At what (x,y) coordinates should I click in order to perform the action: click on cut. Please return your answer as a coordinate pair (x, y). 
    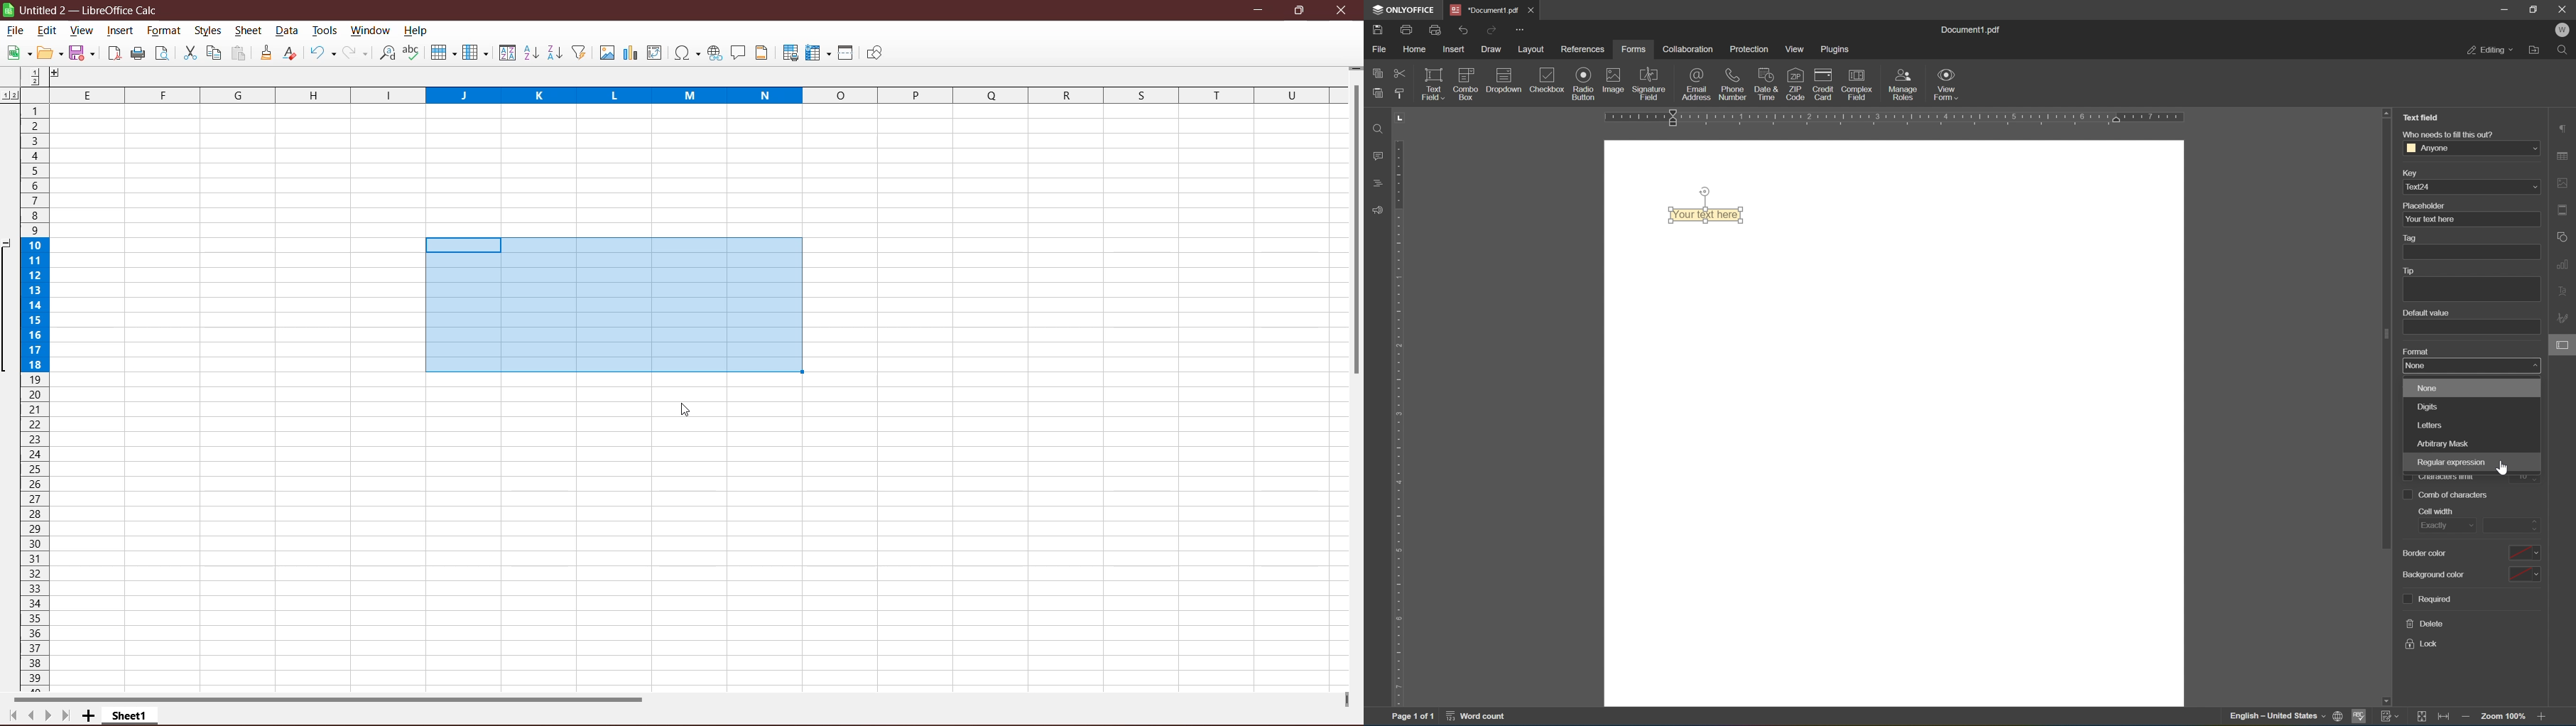
    Looking at the image, I should click on (1401, 74).